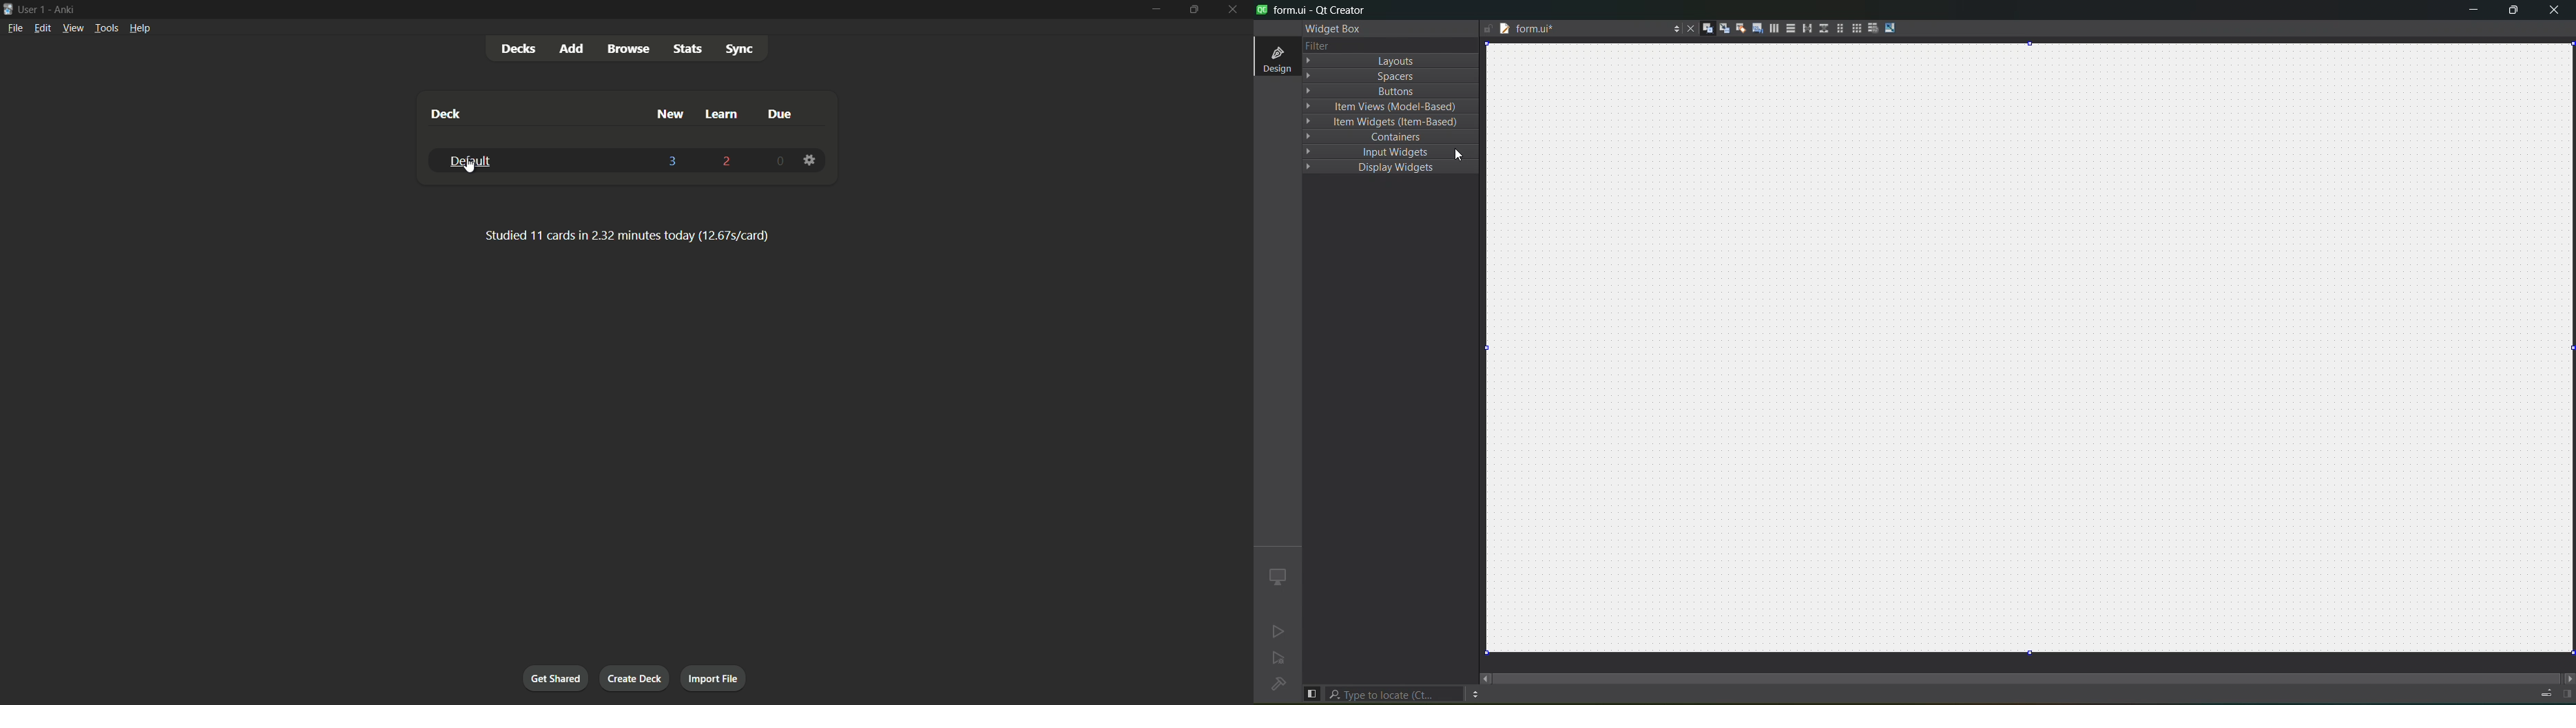 The image size is (2576, 728). Describe the element at coordinates (140, 27) in the screenshot. I see `help menu` at that location.